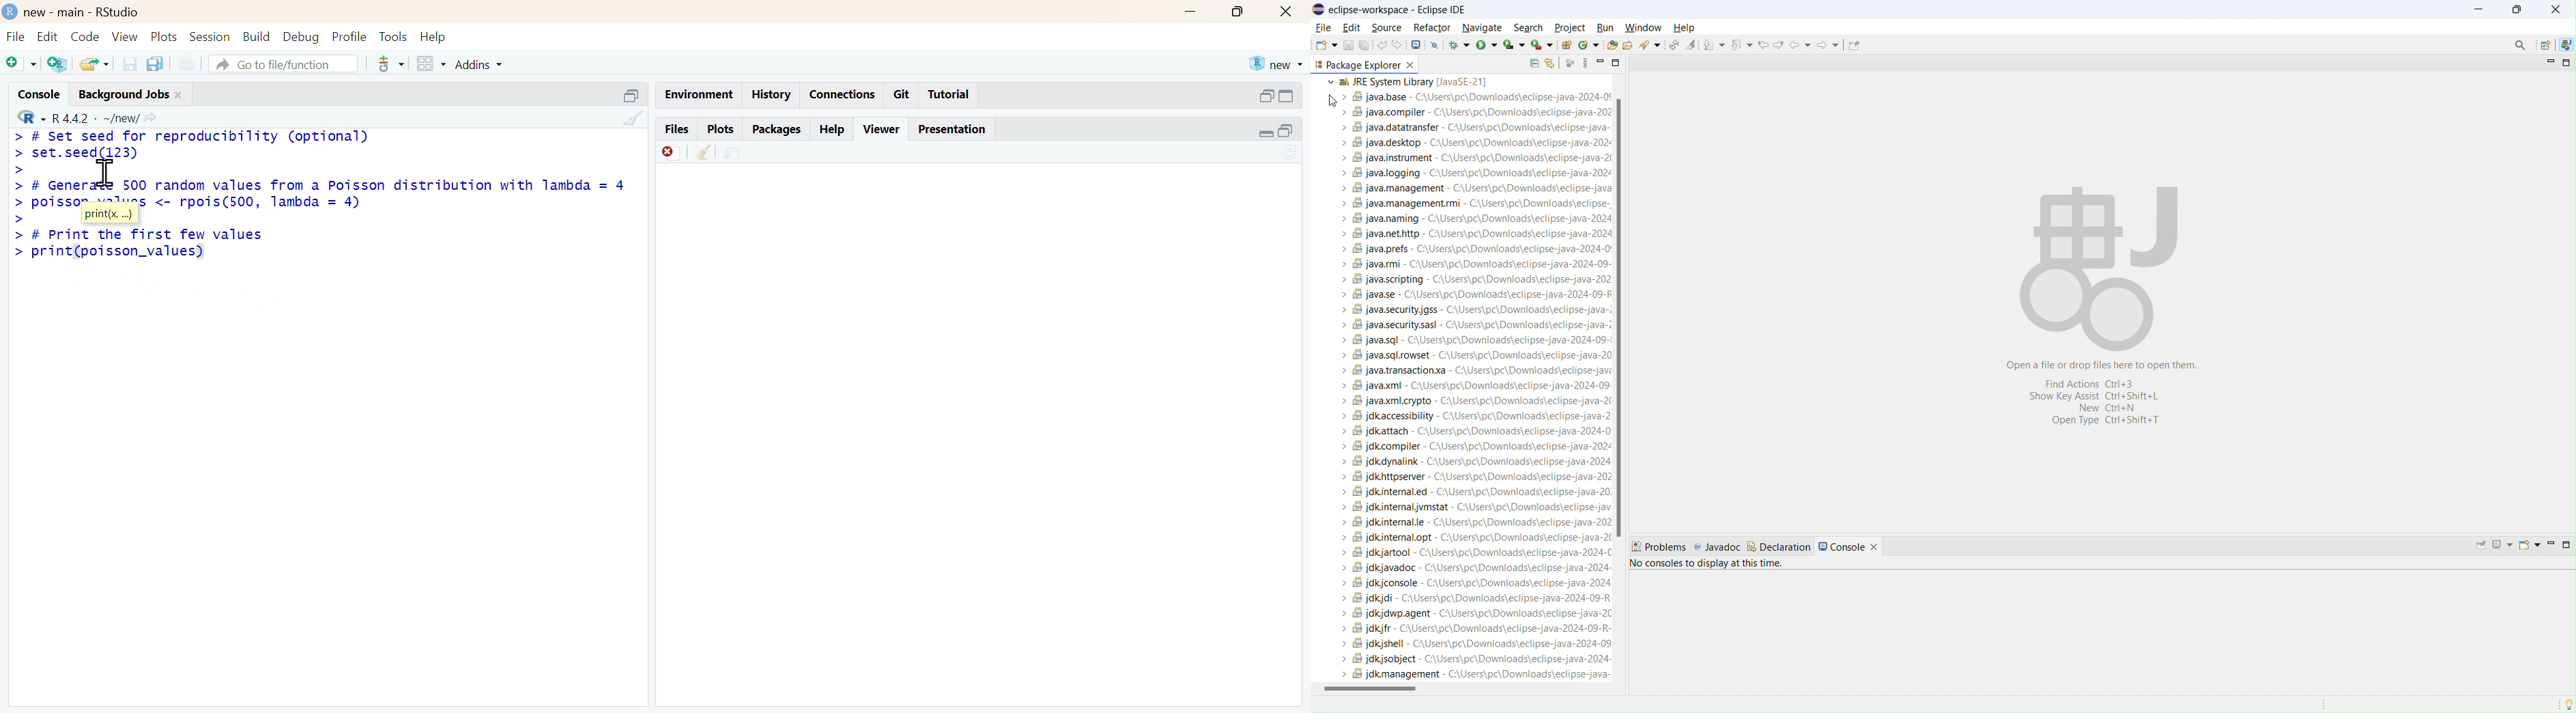 Image resolution: width=2576 pixels, height=728 pixels. What do you see at coordinates (155, 64) in the screenshot?
I see `copy` at bounding box center [155, 64].